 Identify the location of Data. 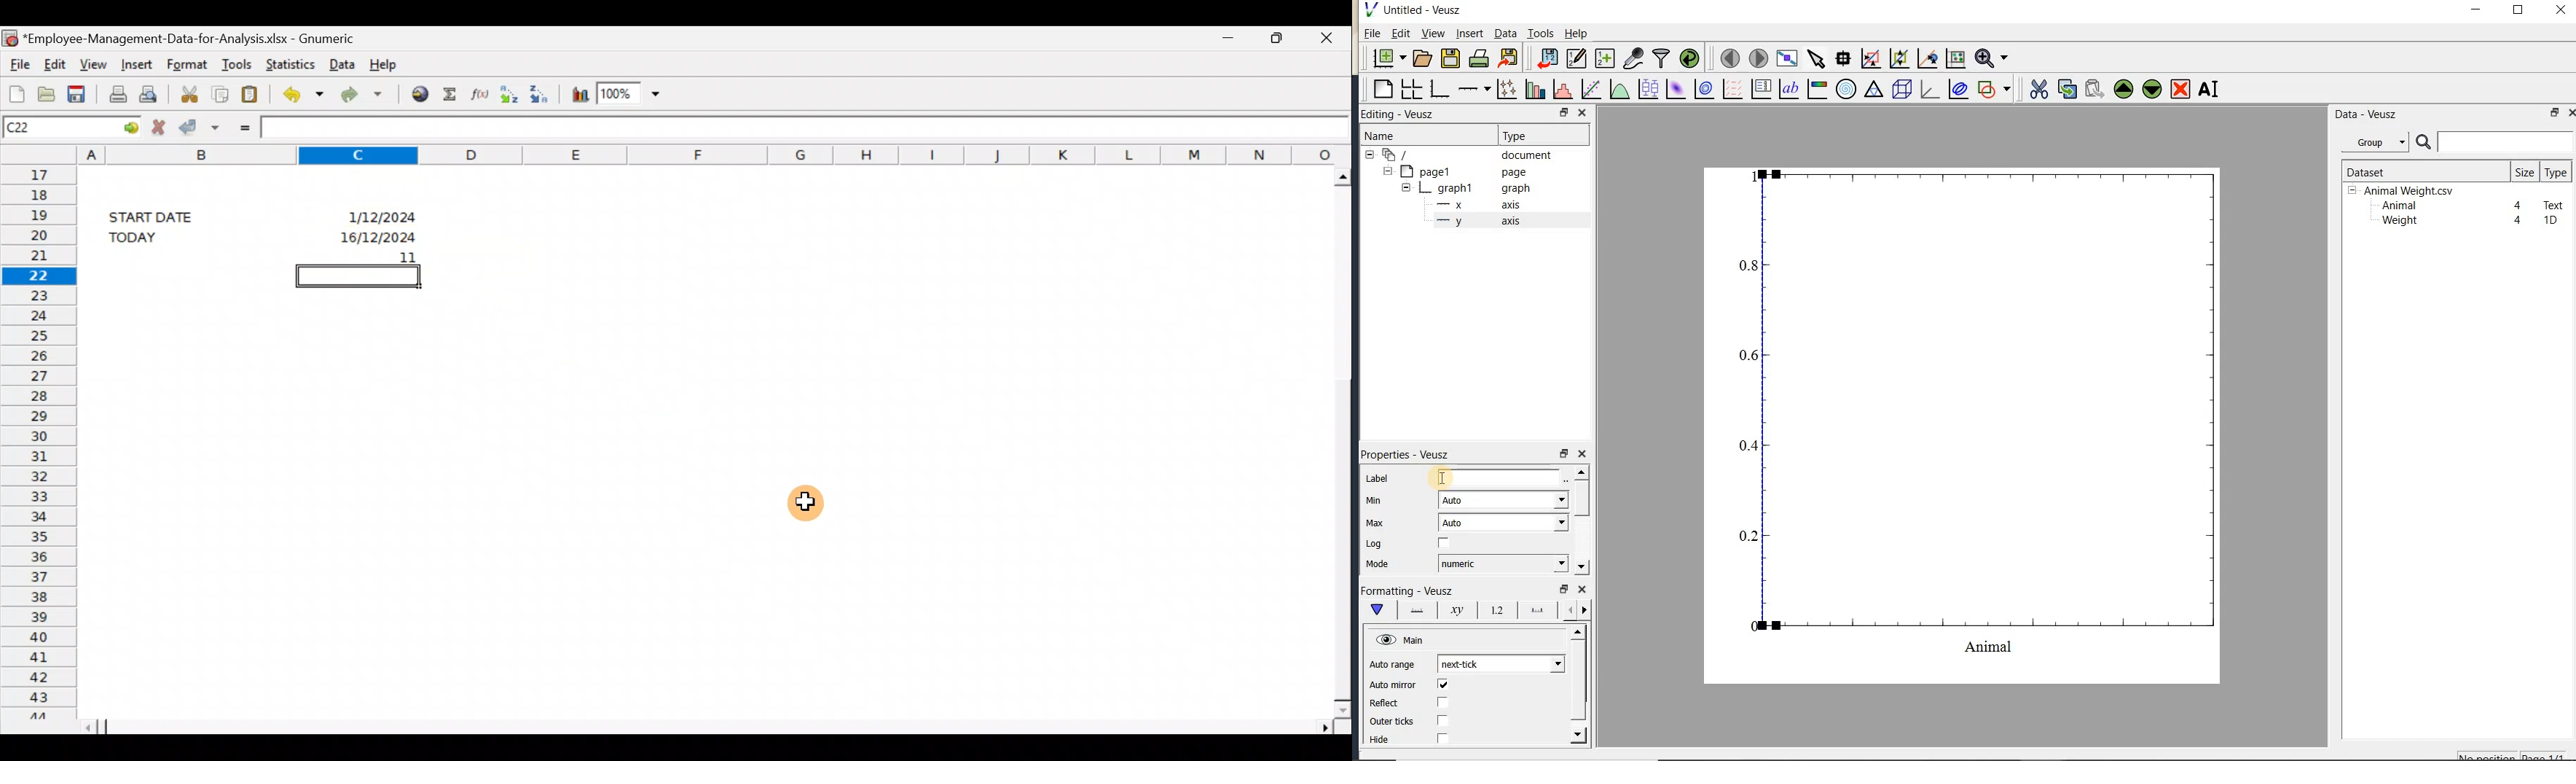
(1505, 33).